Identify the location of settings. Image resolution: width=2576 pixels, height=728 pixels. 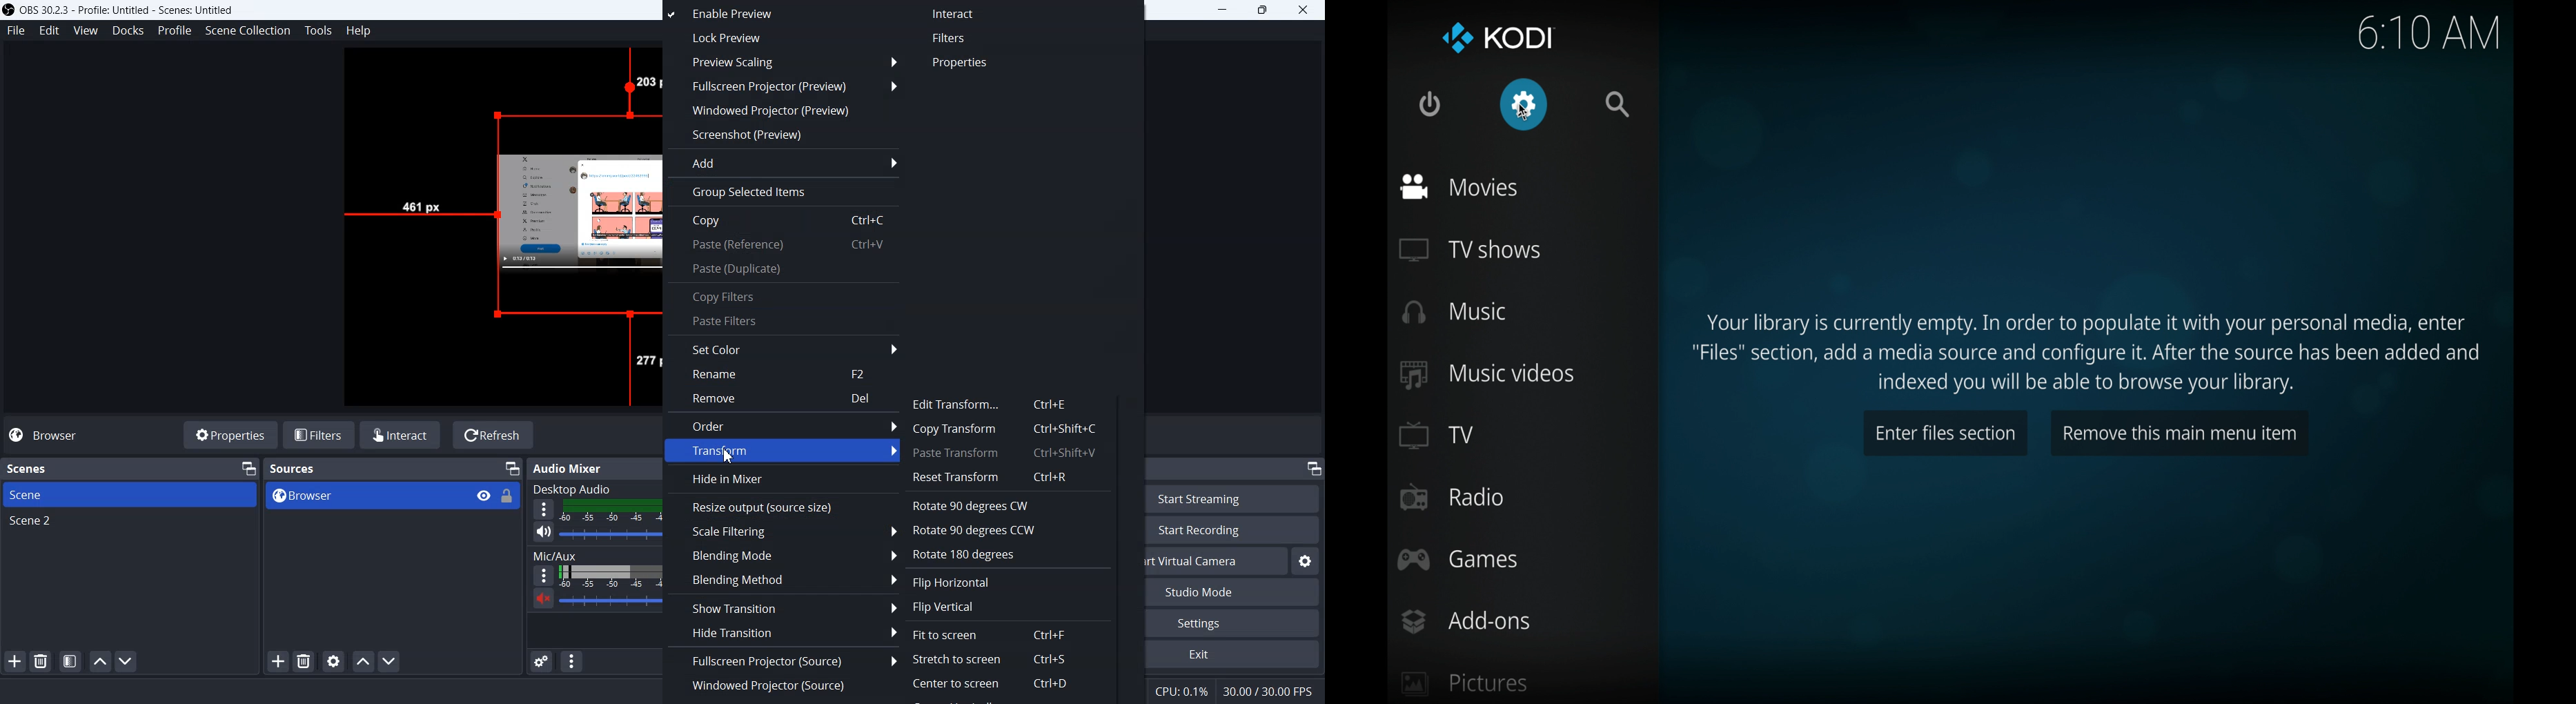
(1524, 103).